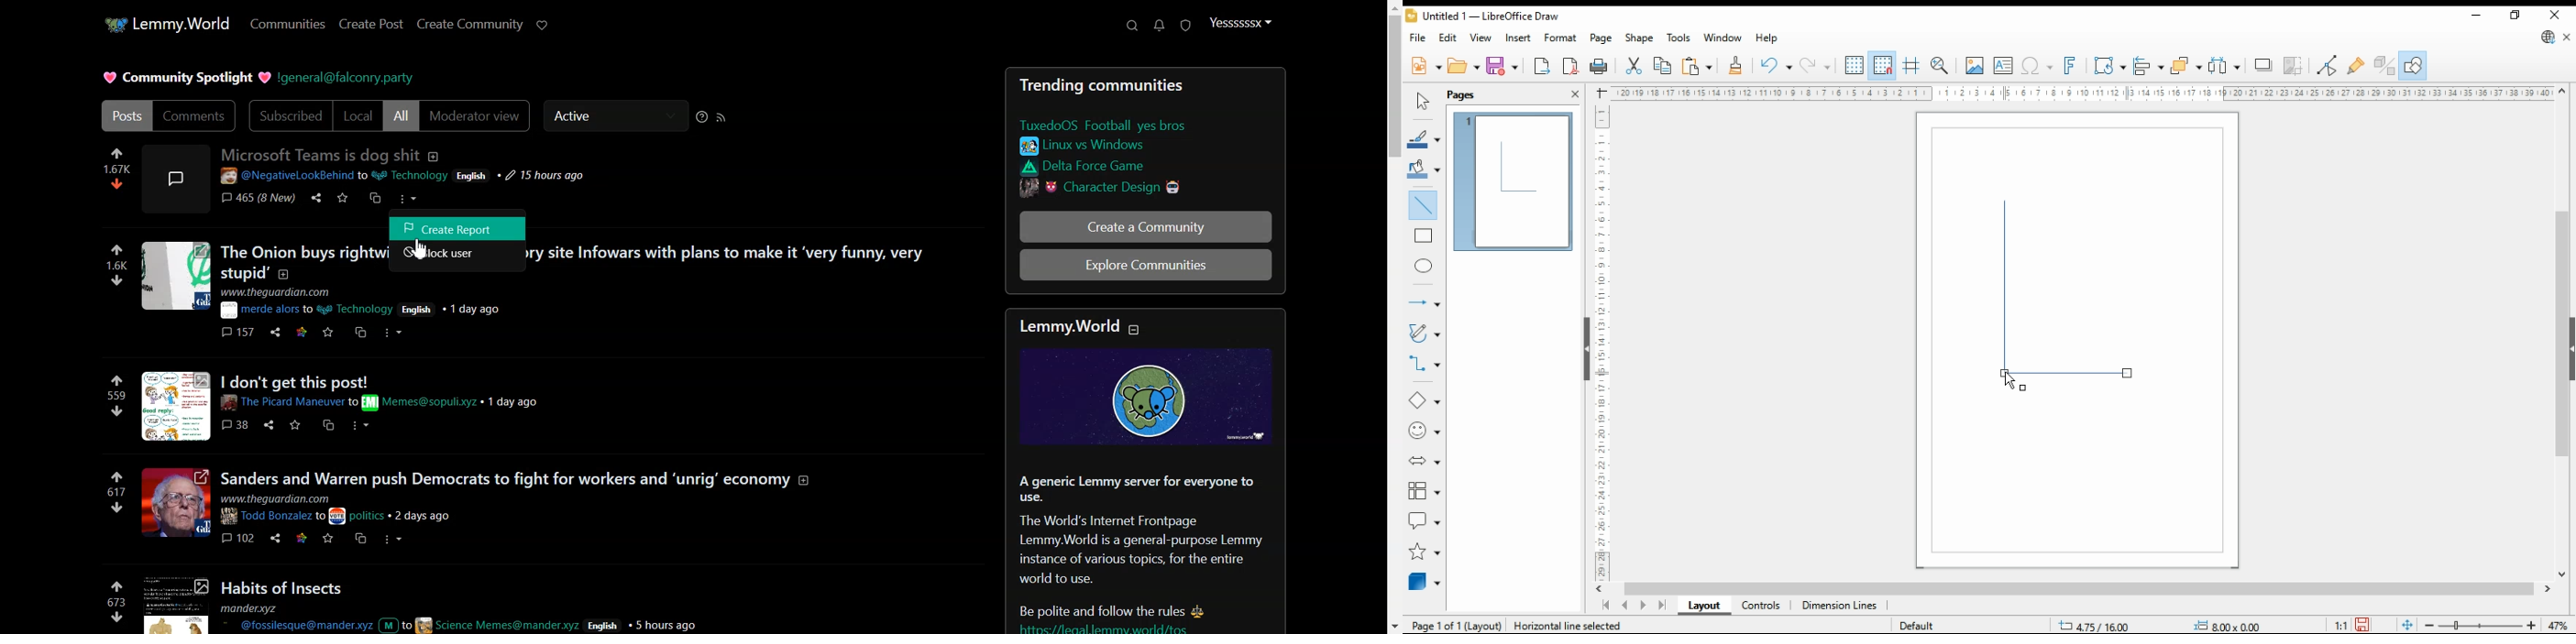 This screenshot has width=2576, height=644. I want to click on show gluepoint functions, so click(2356, 65).